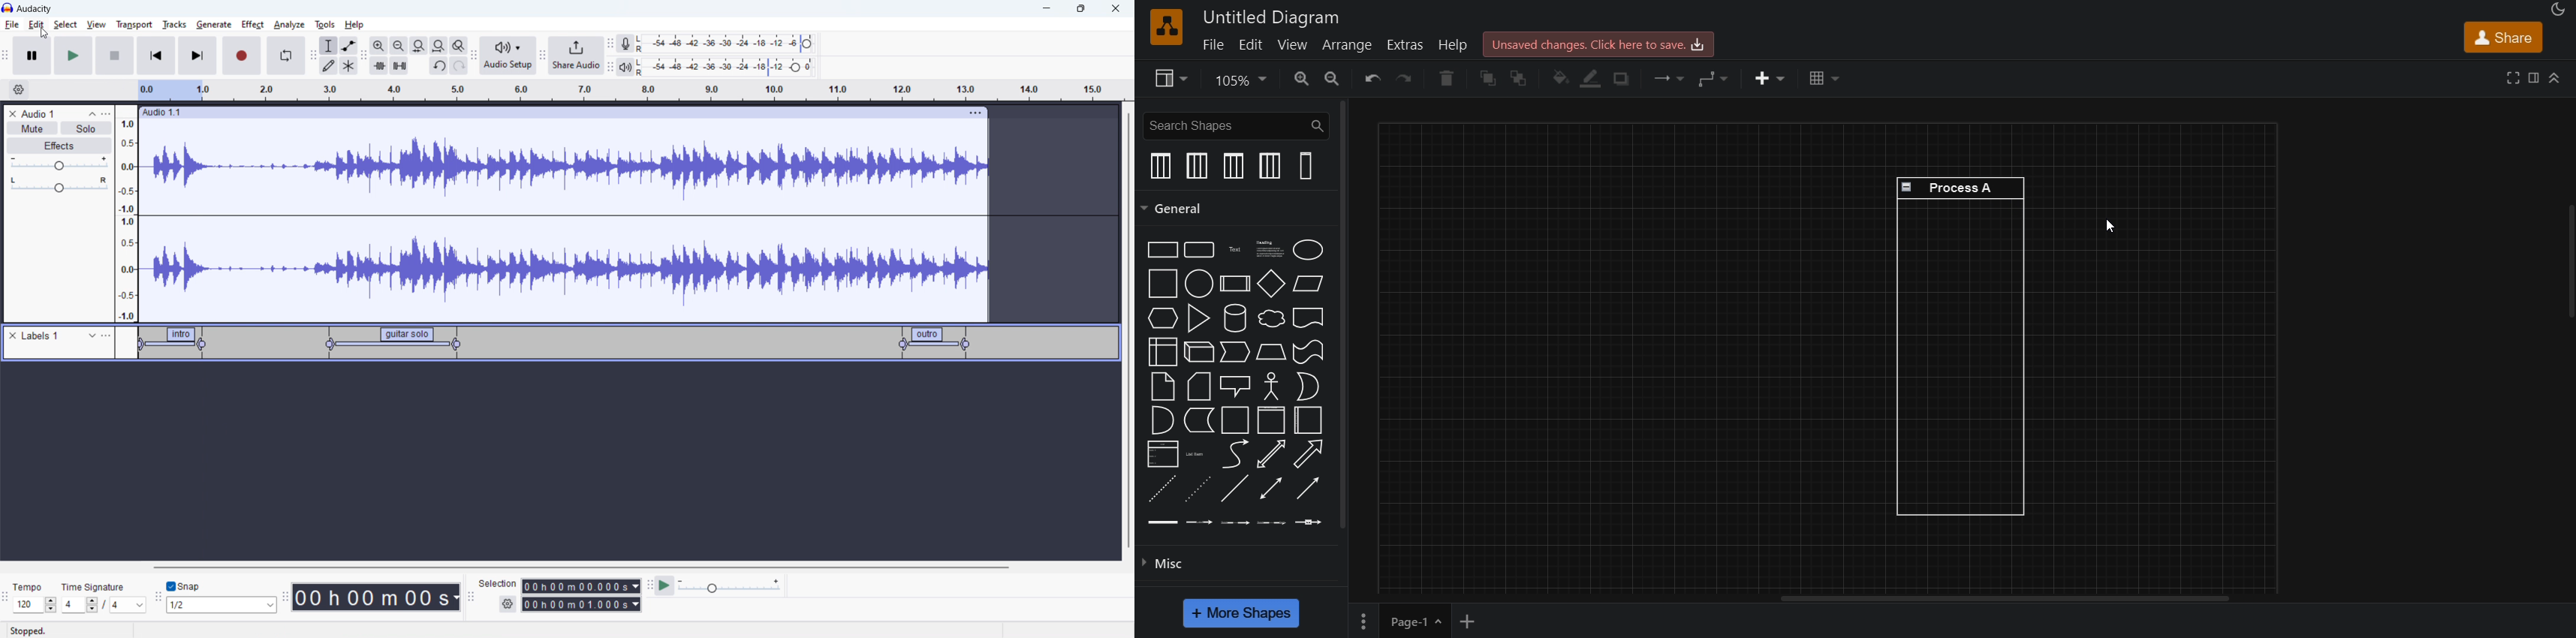 This screenshot has width=2576, height=644. Describe the element at coordinates (626, 44) in the screenshot. I see `recording meter` at that location.